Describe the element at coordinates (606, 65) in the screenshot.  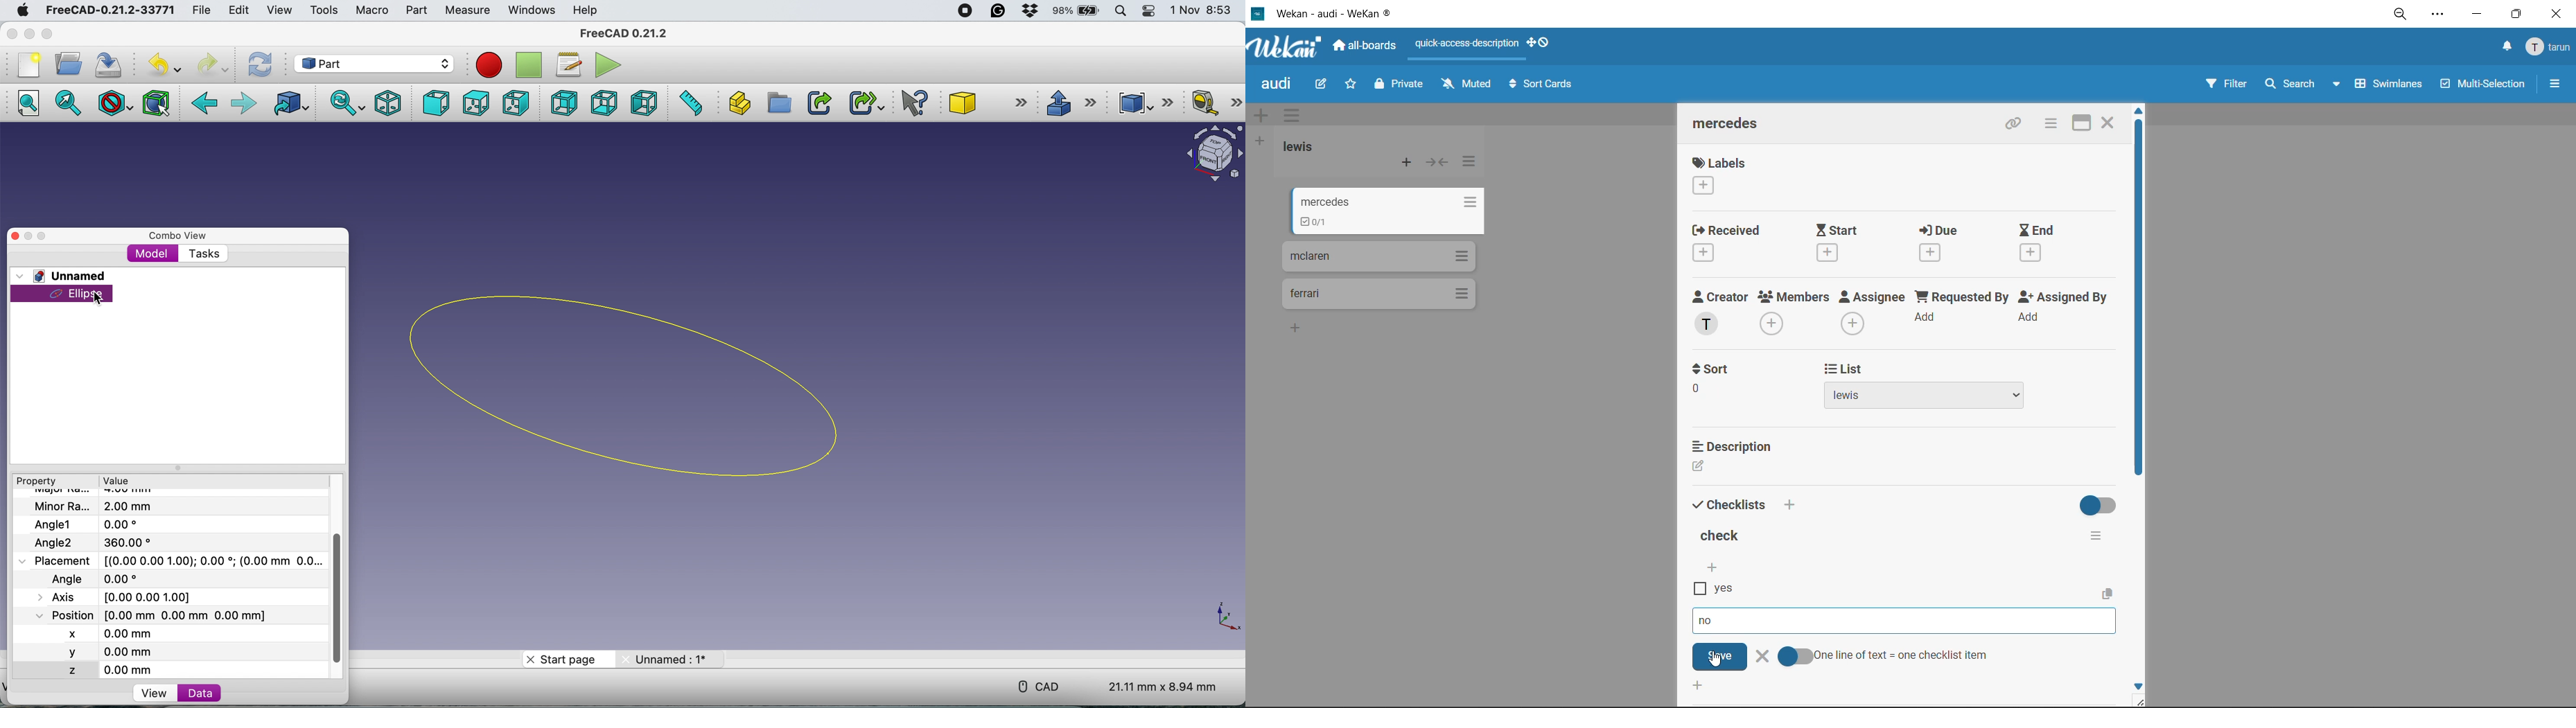
I see `execute macros` at that location.